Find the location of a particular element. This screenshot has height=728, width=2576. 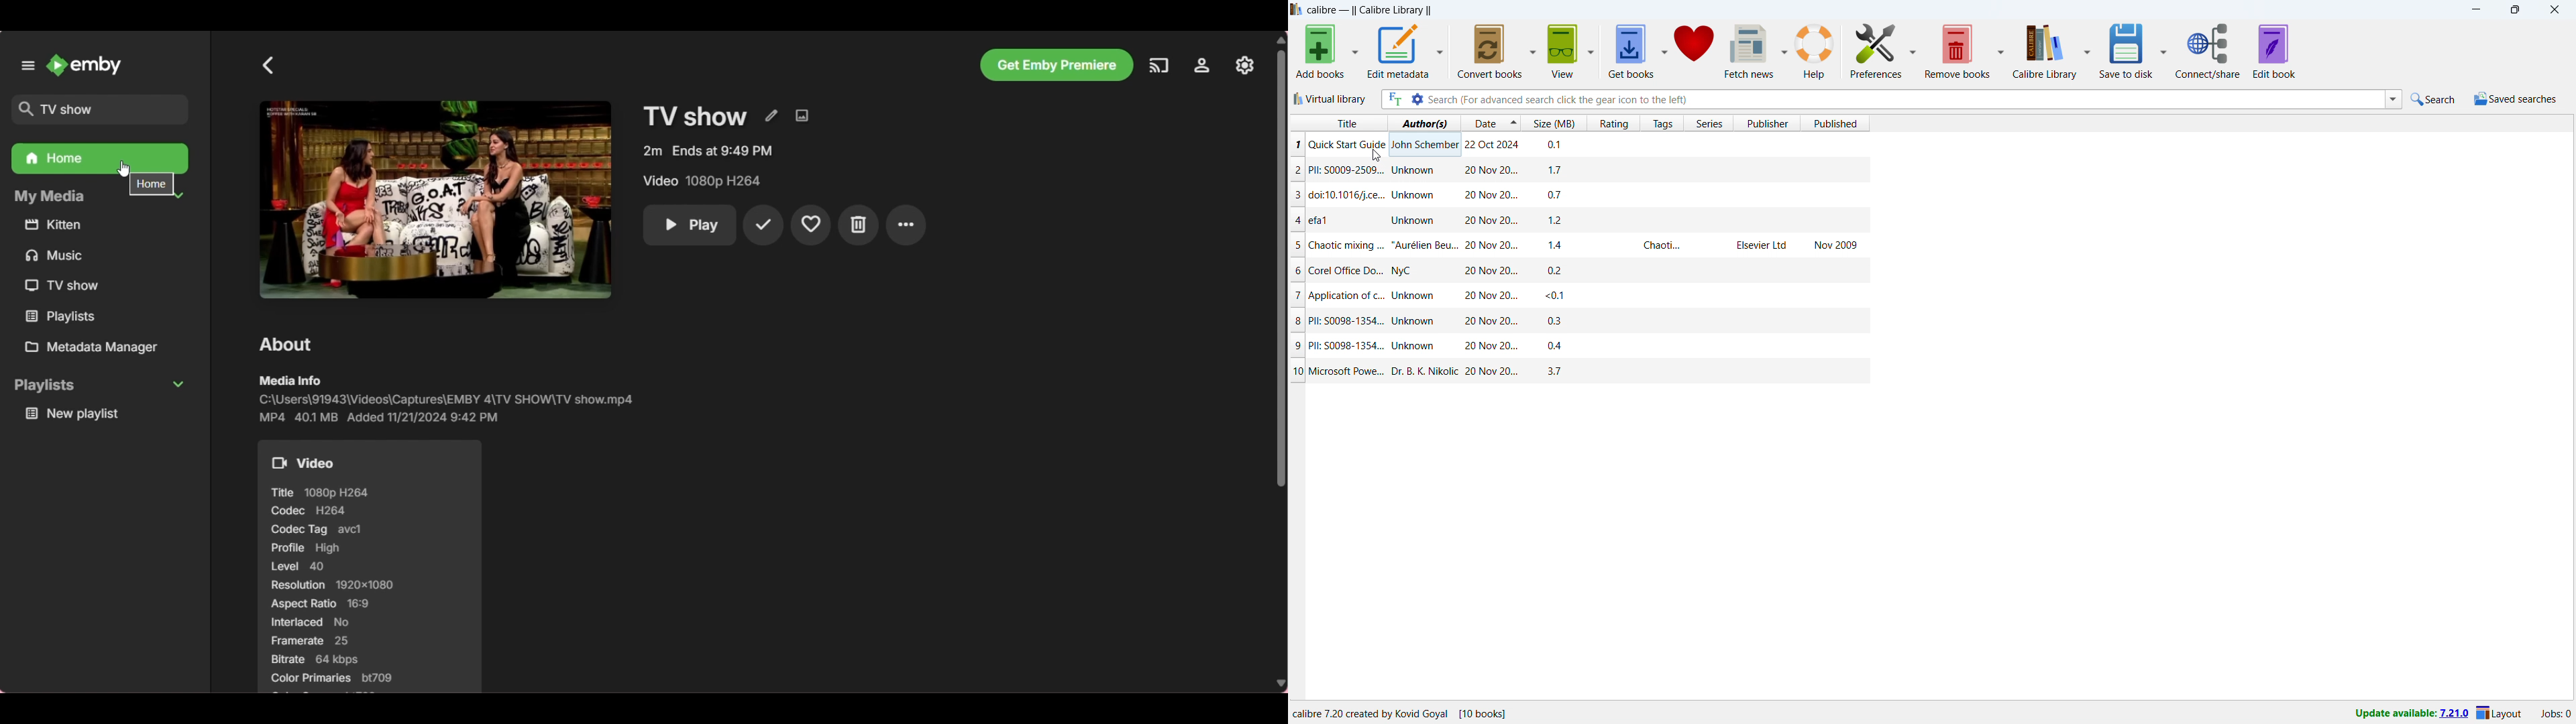

remove books is located at coordinates (1957, 50).